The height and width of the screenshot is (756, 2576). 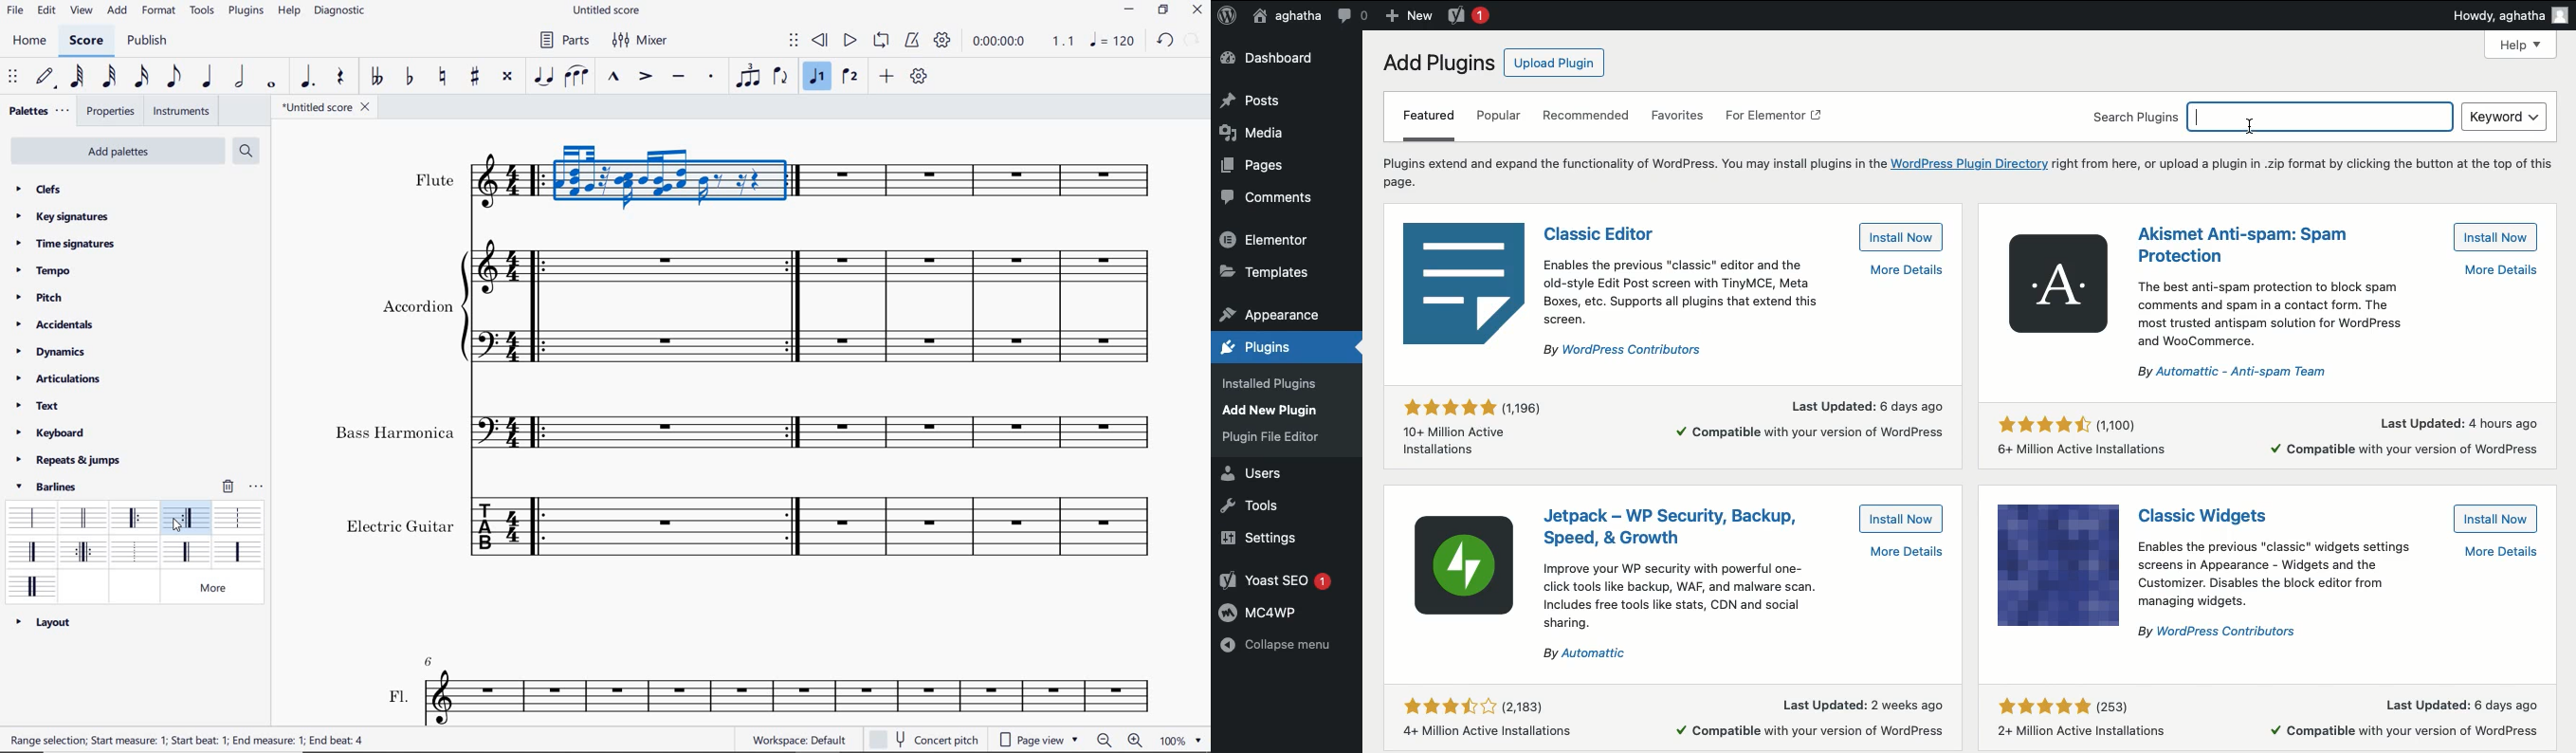 What do you see at coordinates (1589, 118) in the screenshot?
I see `Recommended` at bounding box center [1589, 118].